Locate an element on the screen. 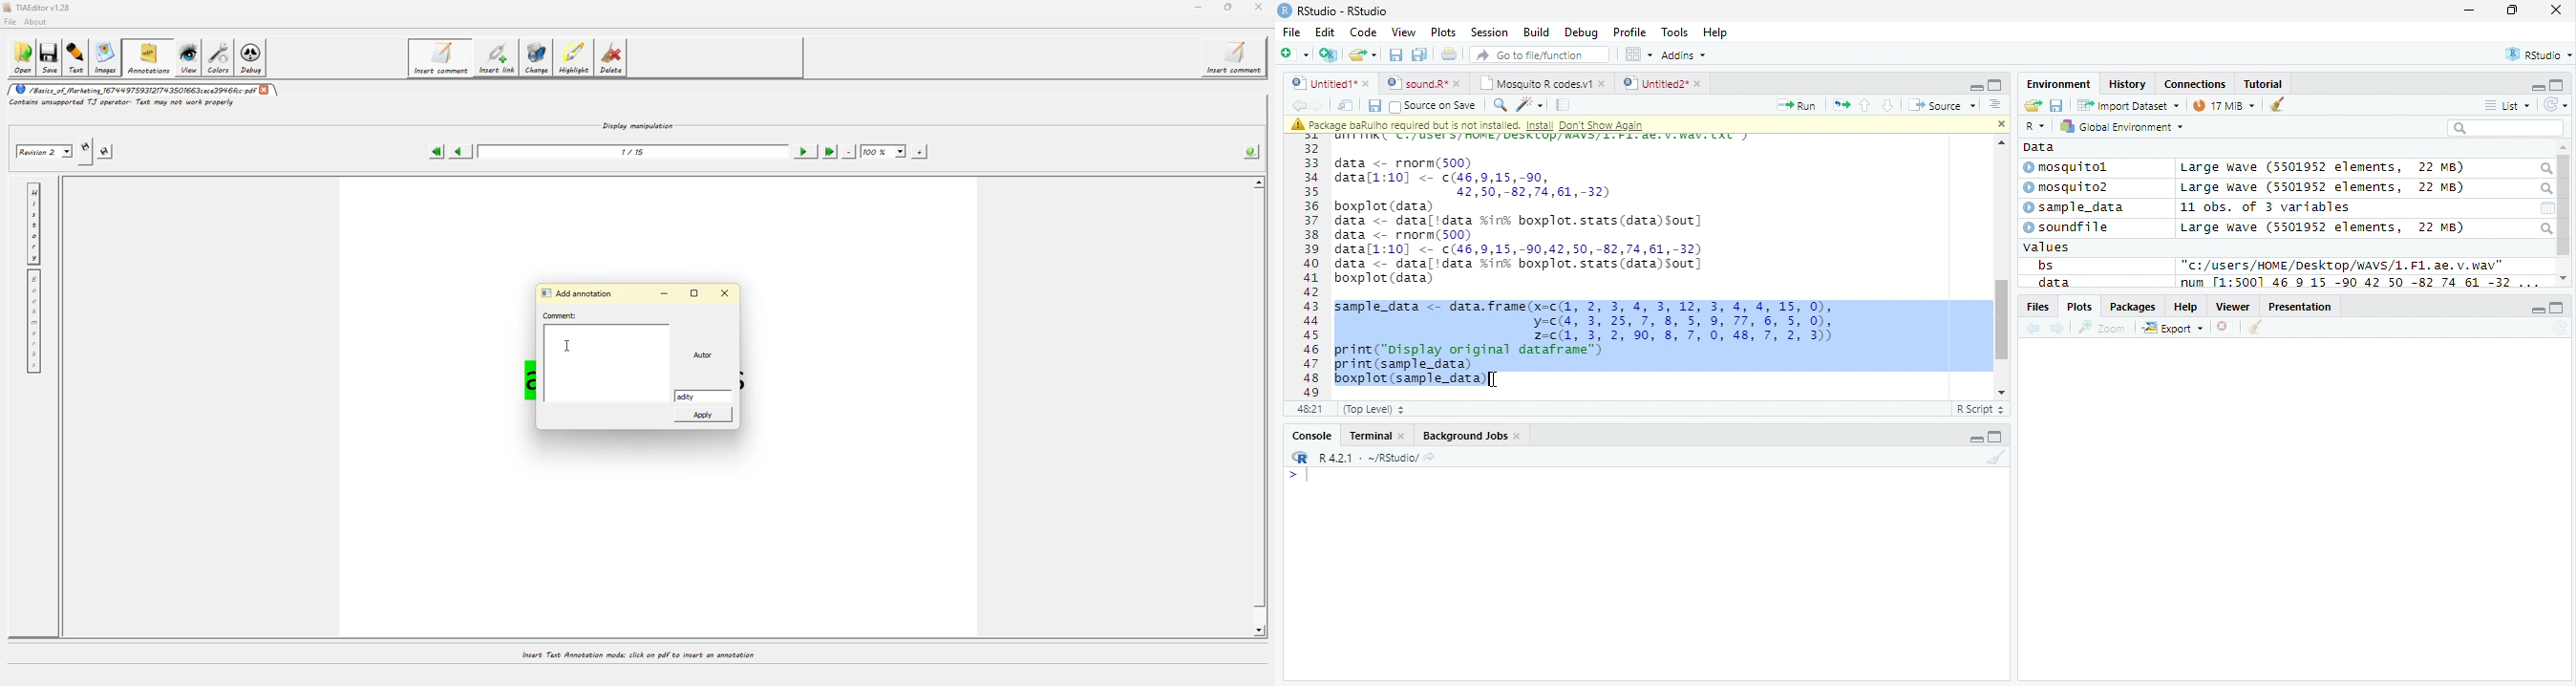 This screenshot has height=700, width=2576. RStudio is located at coordinates (2537, 54).